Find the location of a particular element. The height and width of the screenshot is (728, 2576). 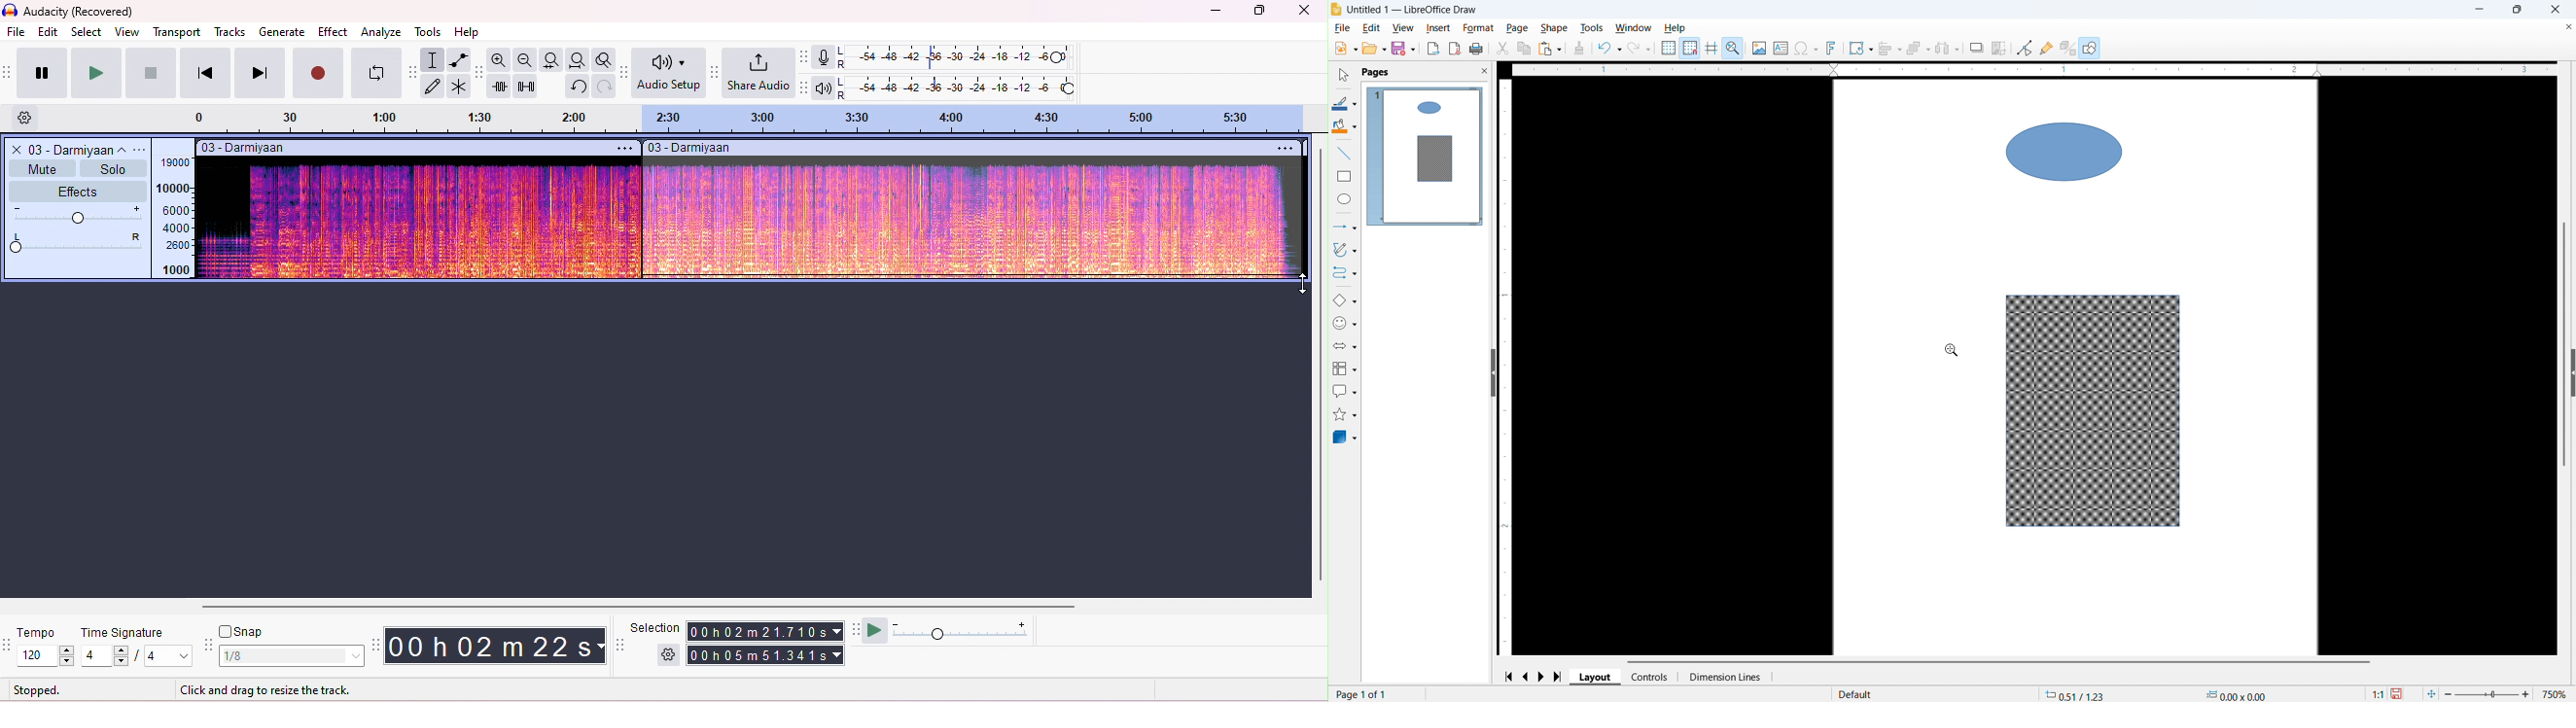

close  is located at coordinates (2554, 10).